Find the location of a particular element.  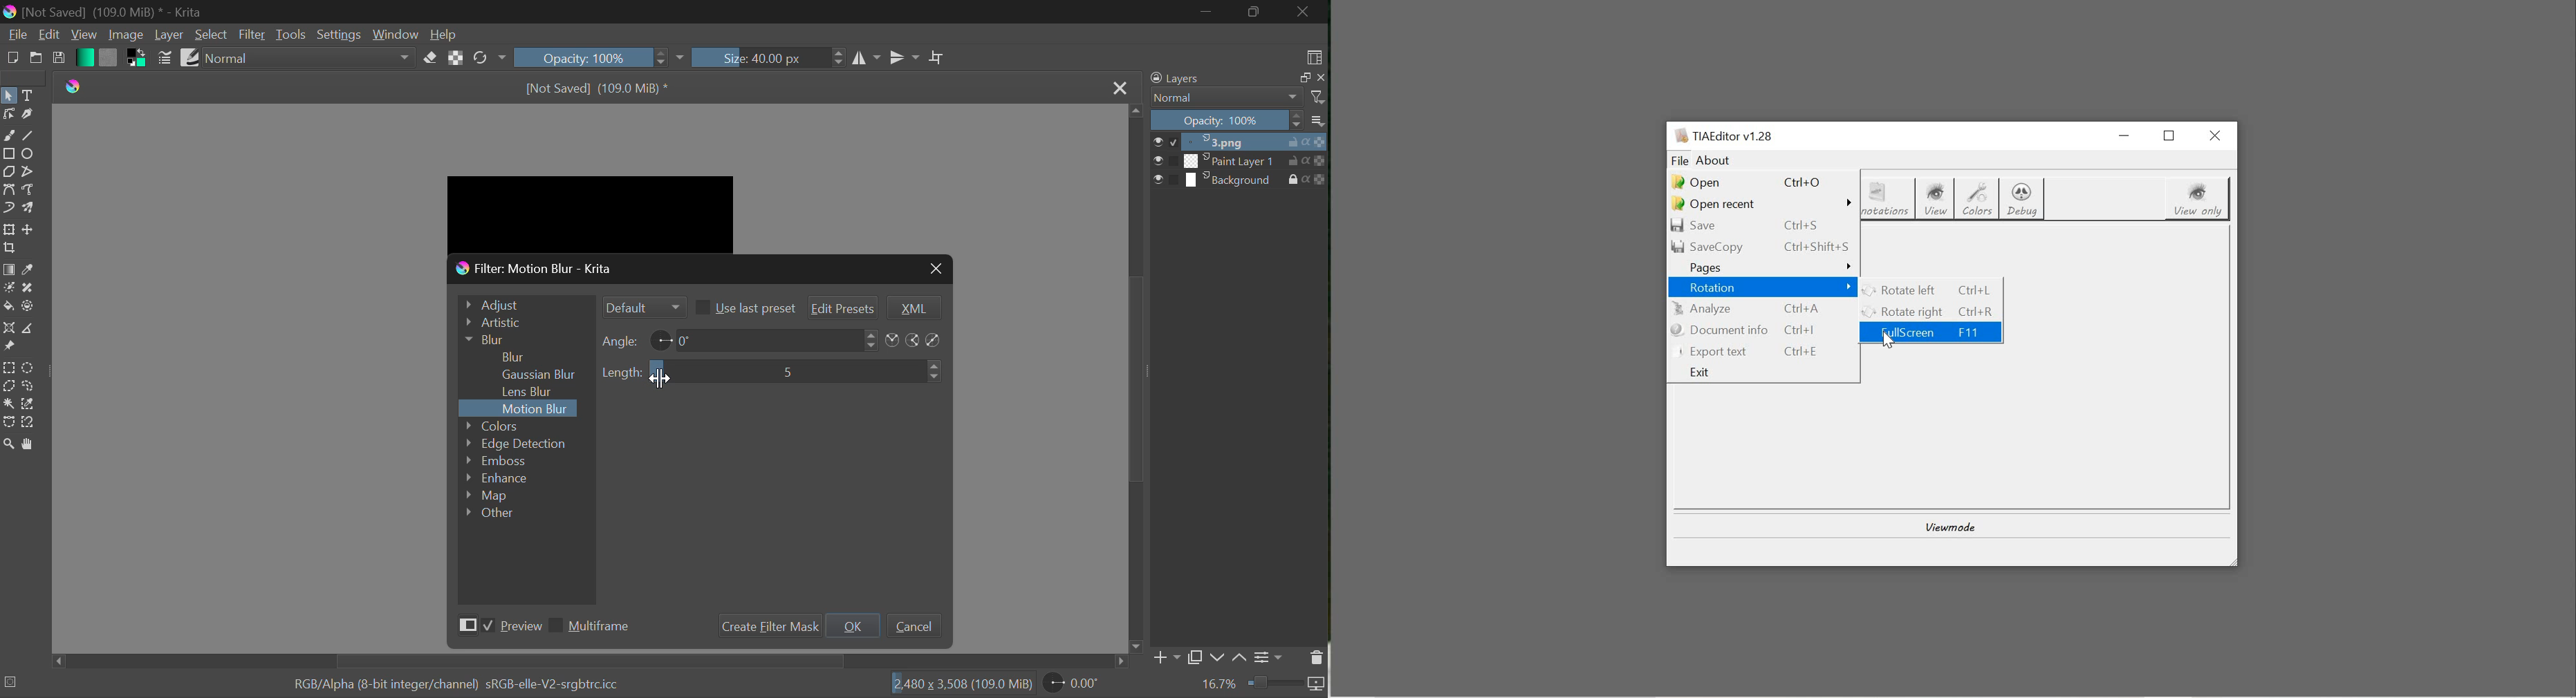

zoom slider is located at coordinates (1286, 684).